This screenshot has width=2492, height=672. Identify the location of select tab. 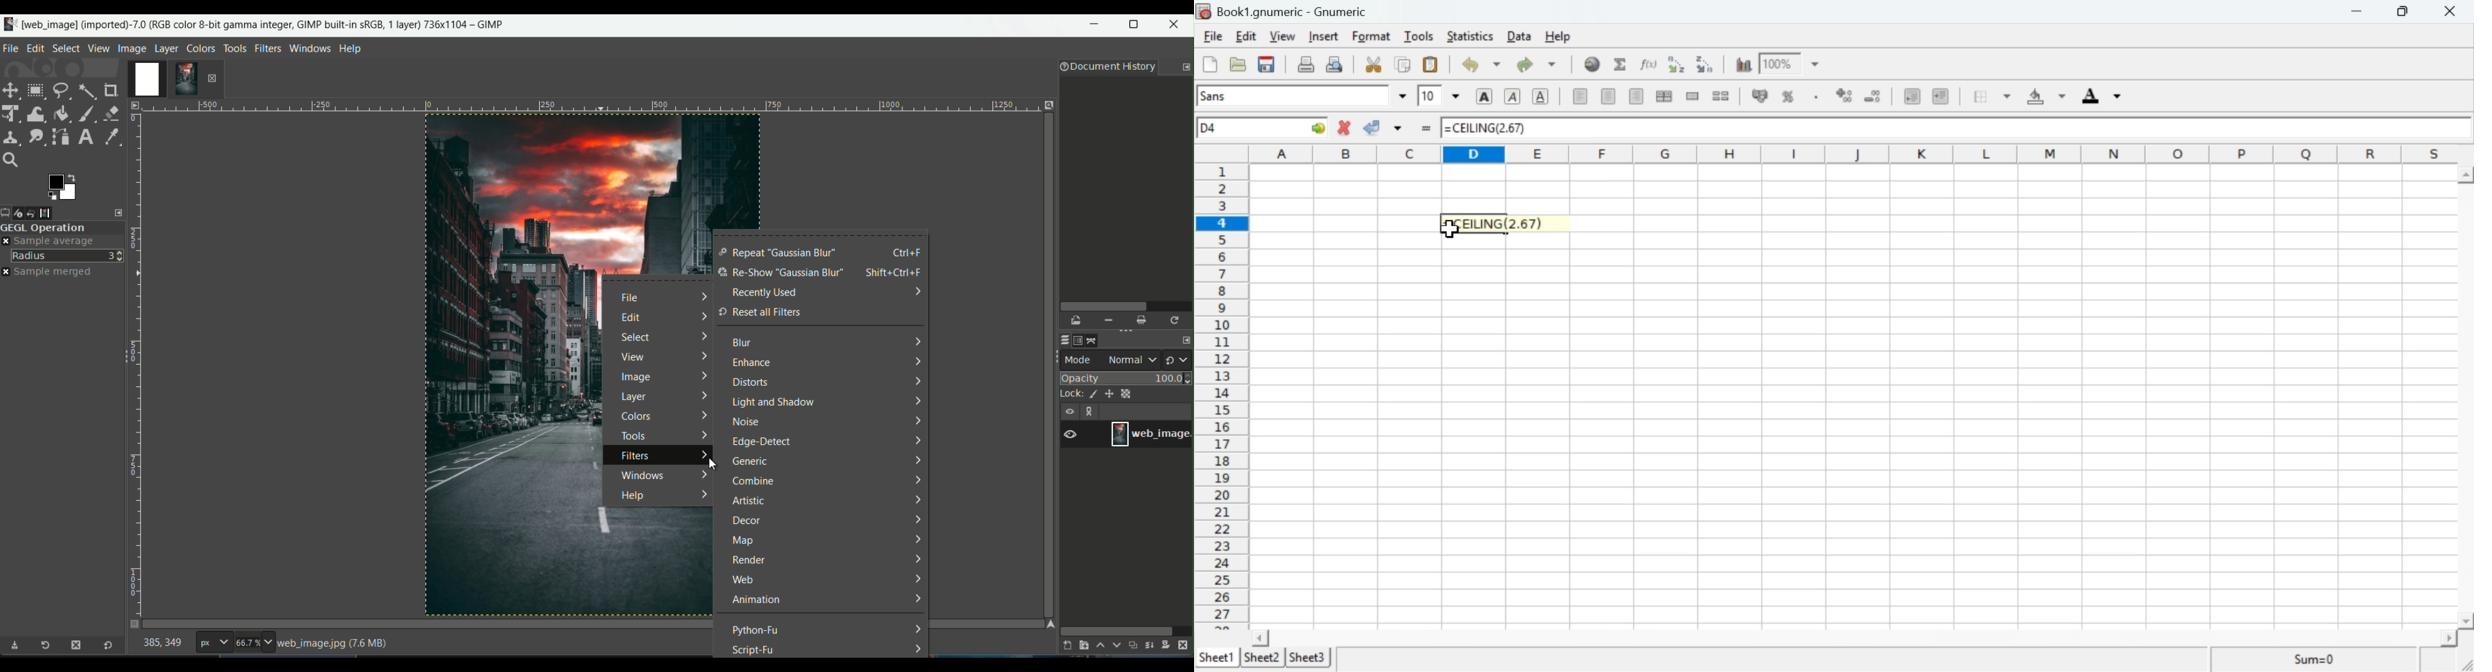
(65, 47).